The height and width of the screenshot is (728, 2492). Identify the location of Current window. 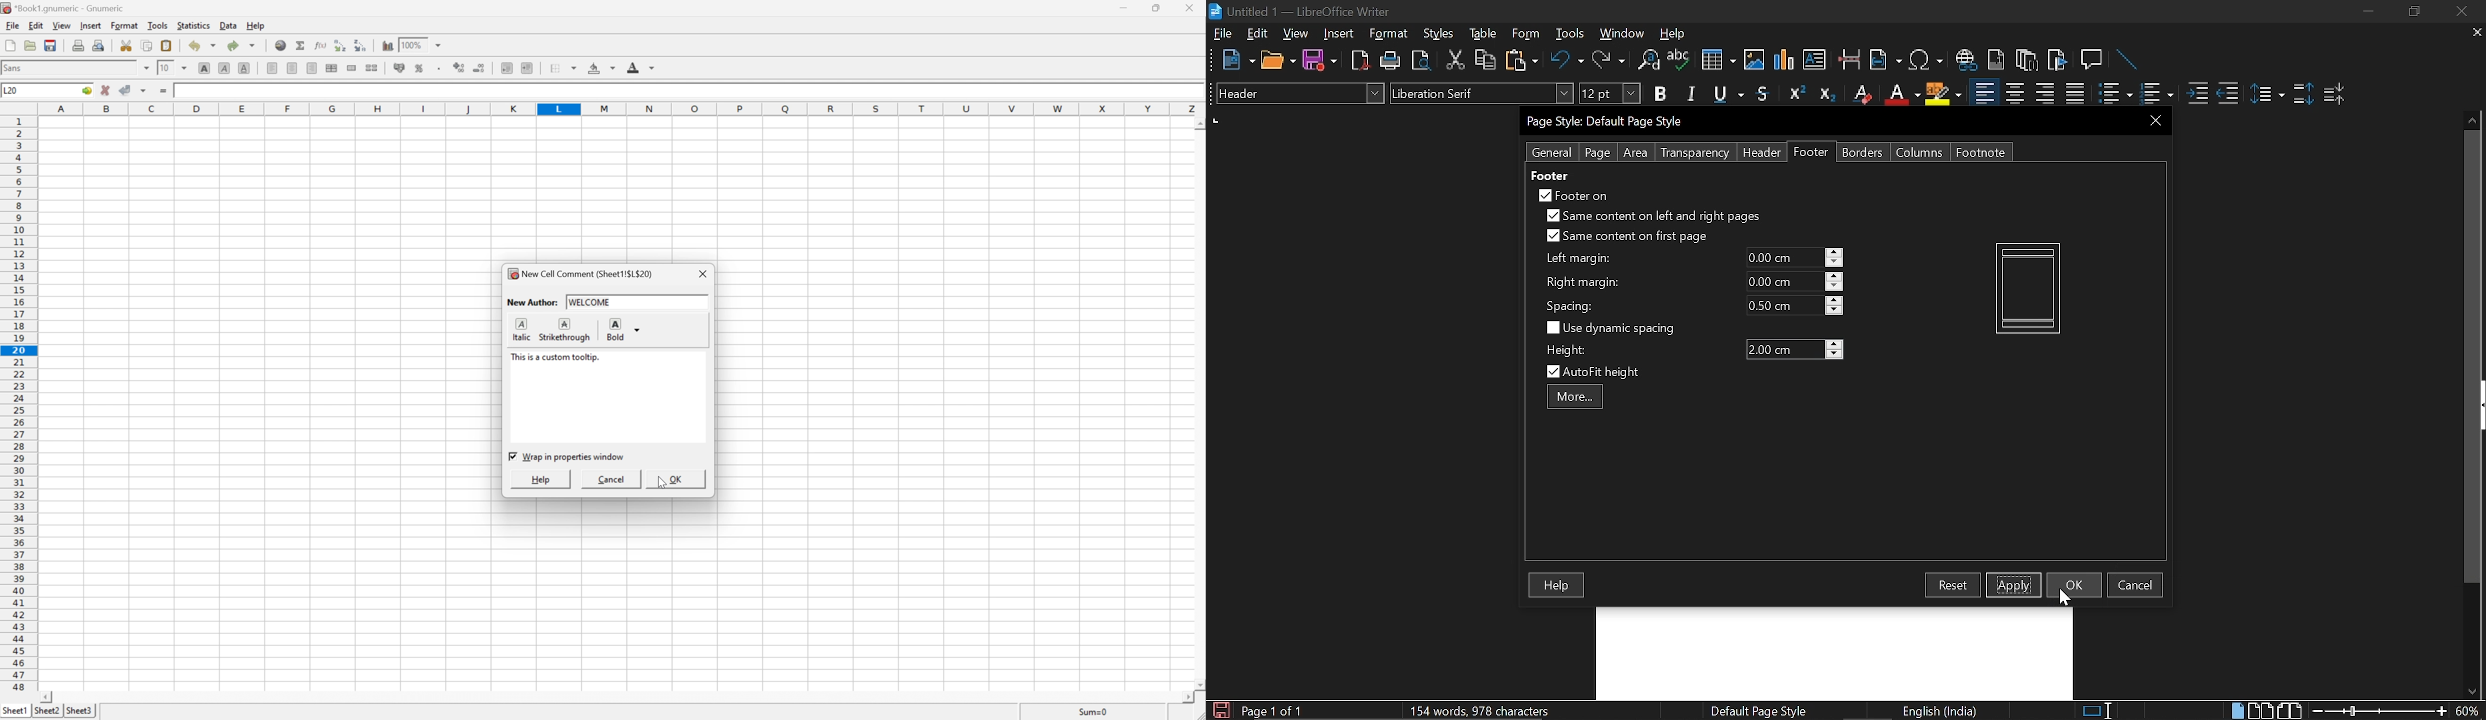
(1300, 12).